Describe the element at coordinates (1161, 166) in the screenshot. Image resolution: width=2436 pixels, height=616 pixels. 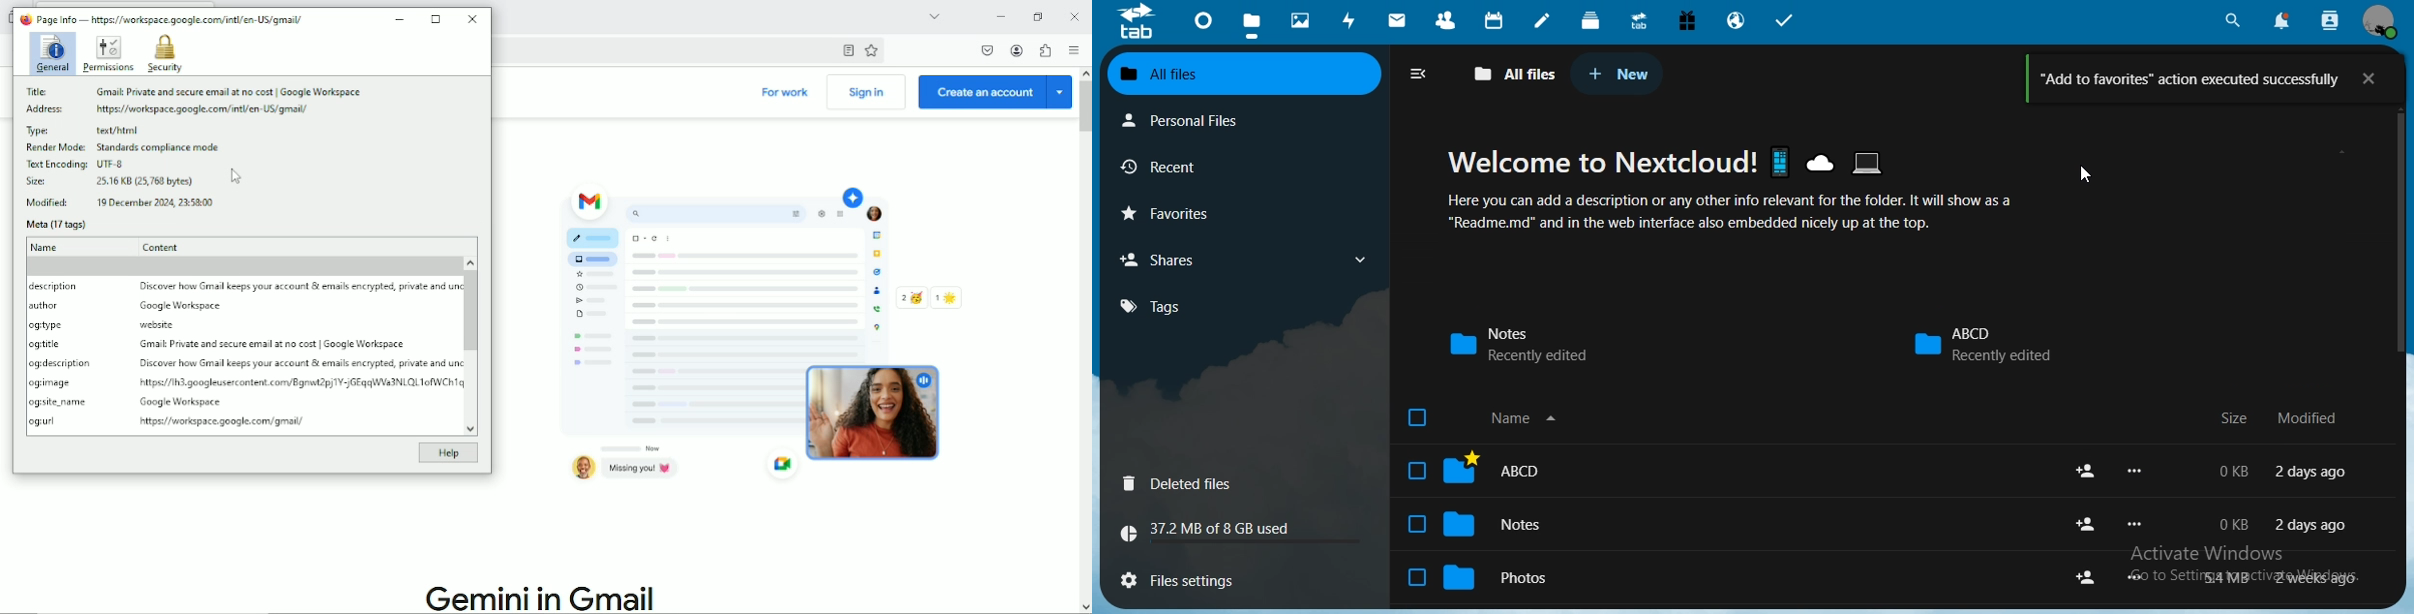
I see `recent` at that location.